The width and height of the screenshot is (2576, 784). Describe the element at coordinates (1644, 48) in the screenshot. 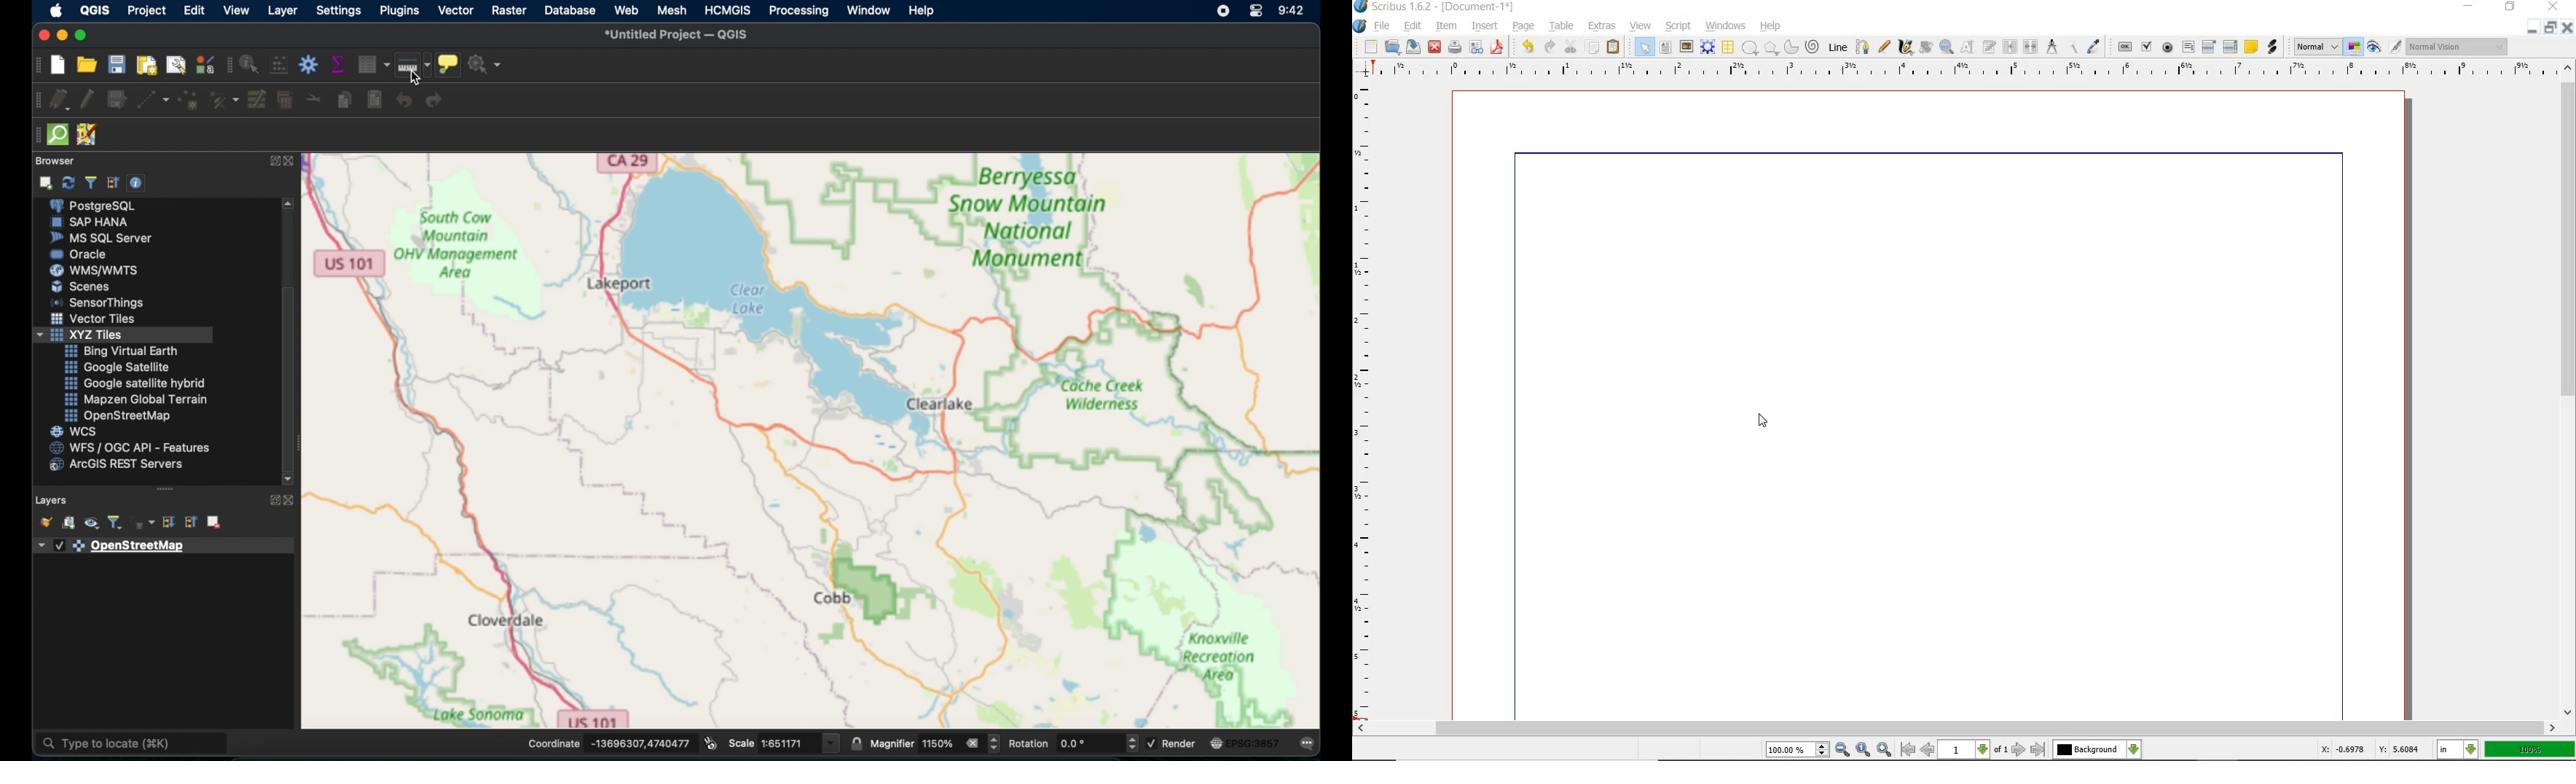

I see `SELECT` at that location.